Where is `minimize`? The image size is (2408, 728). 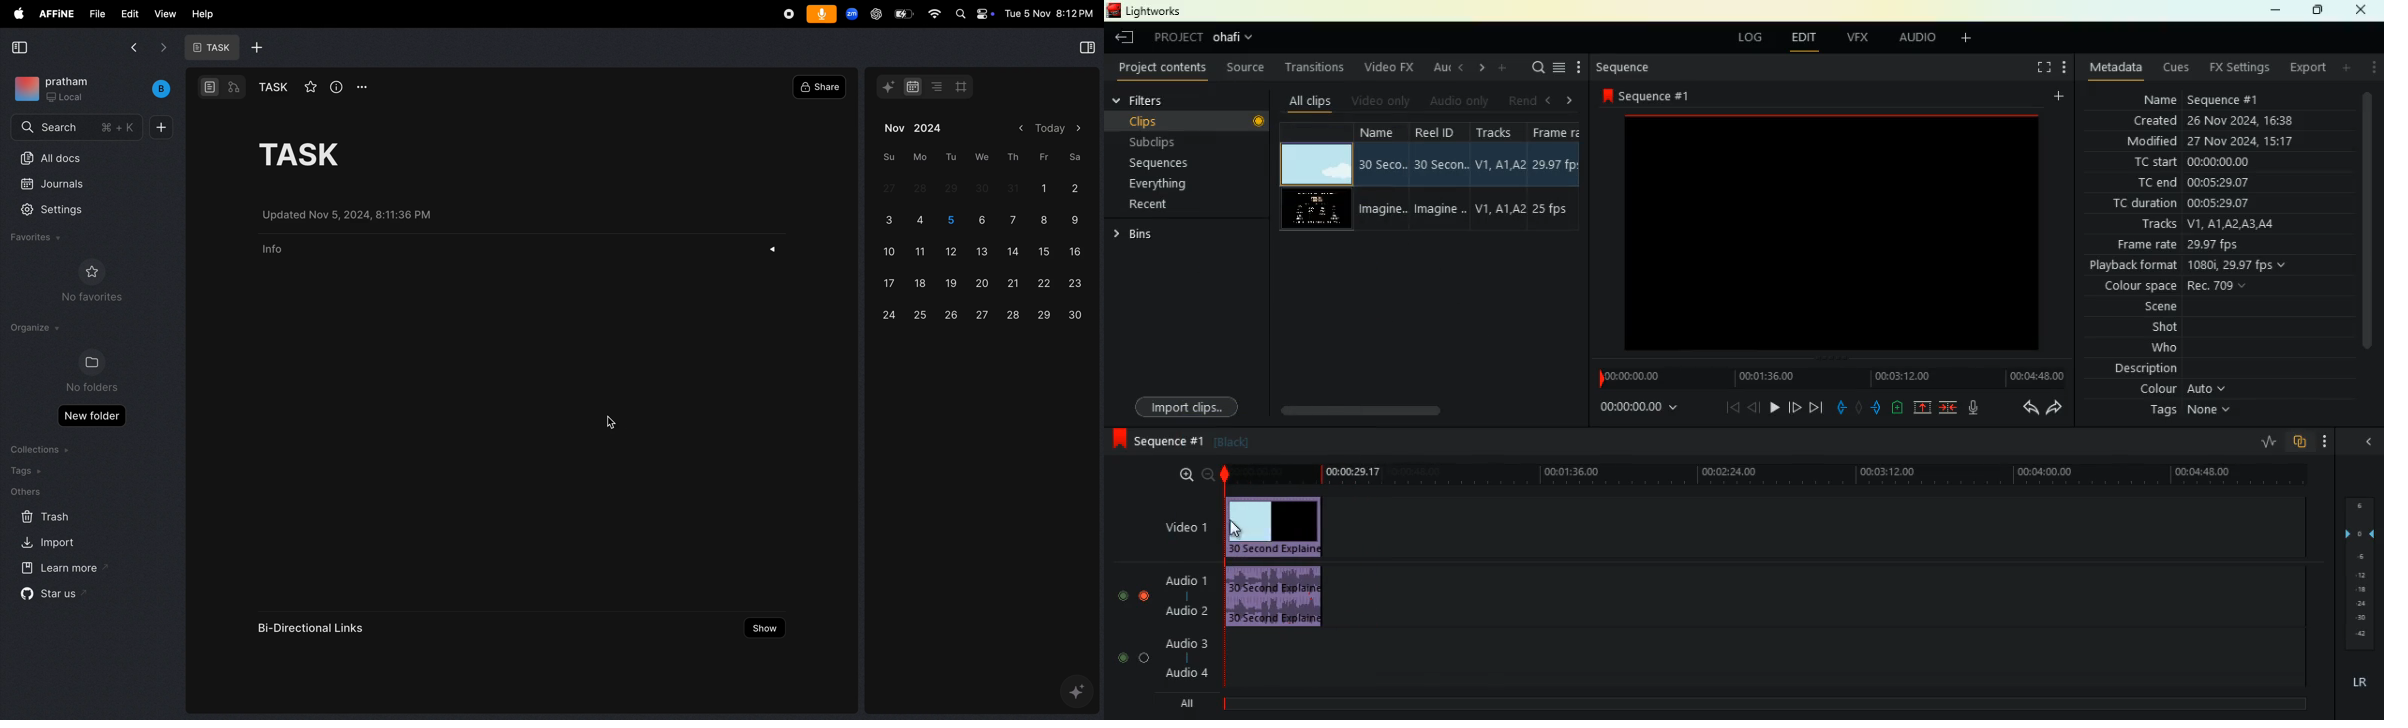 minimize is located at coordinates (2270, 11).